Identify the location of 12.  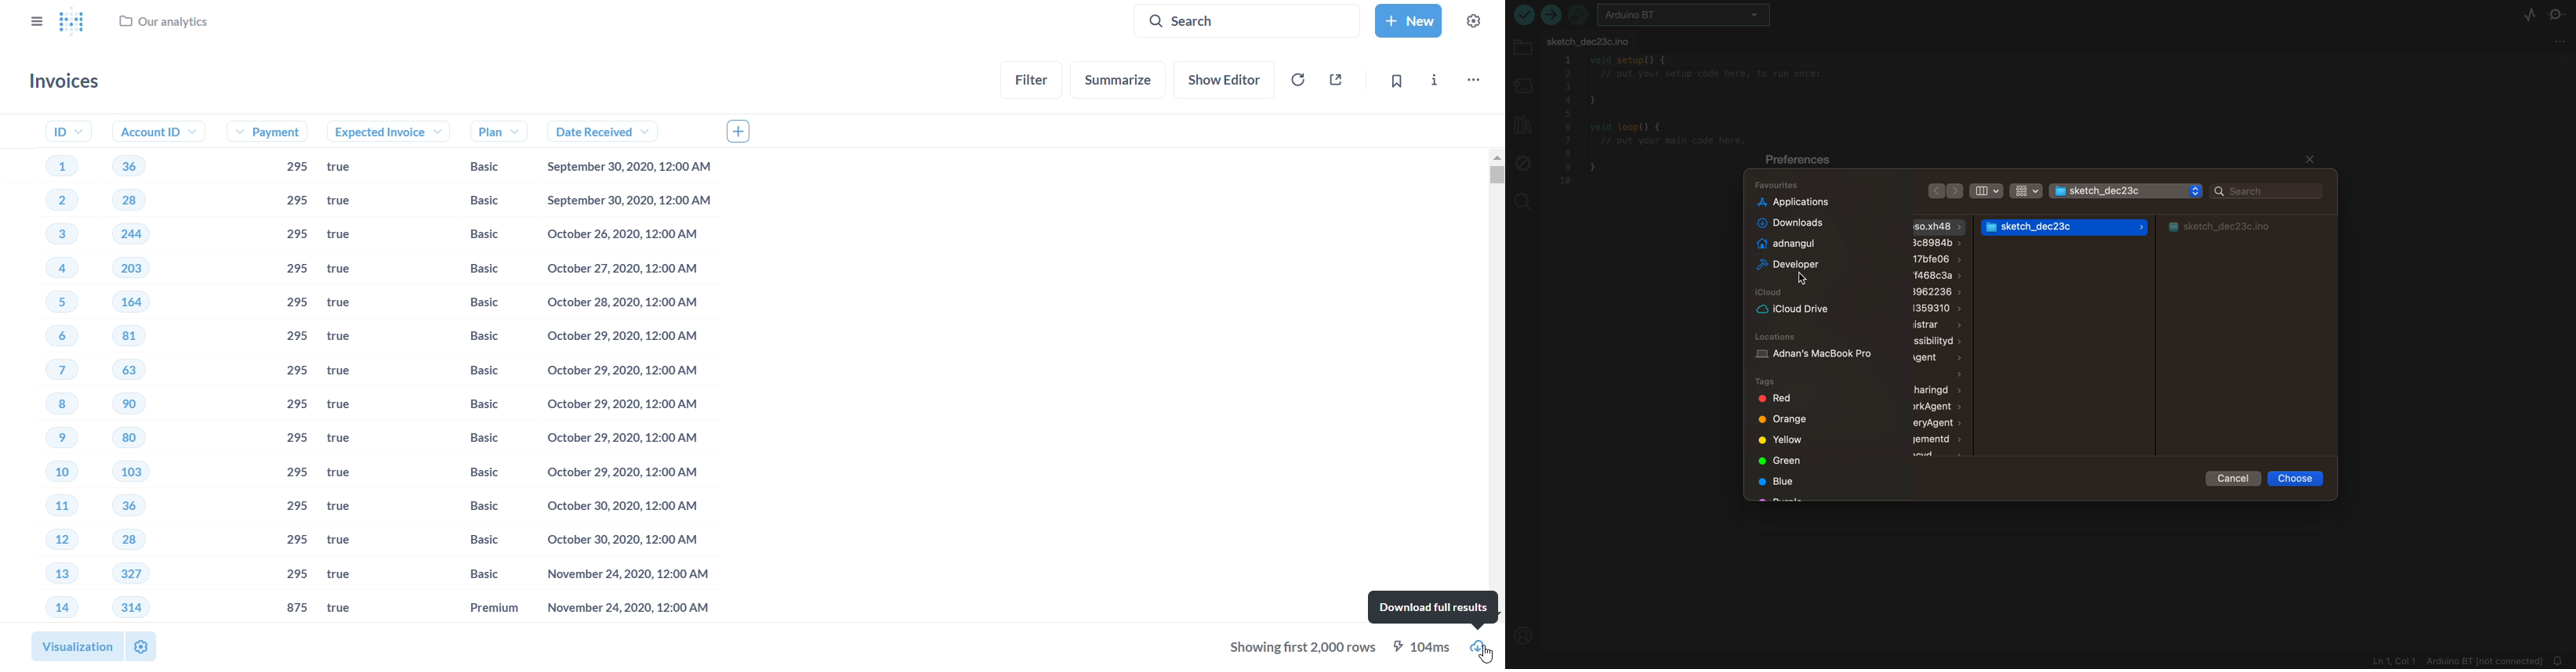
(43, 539).